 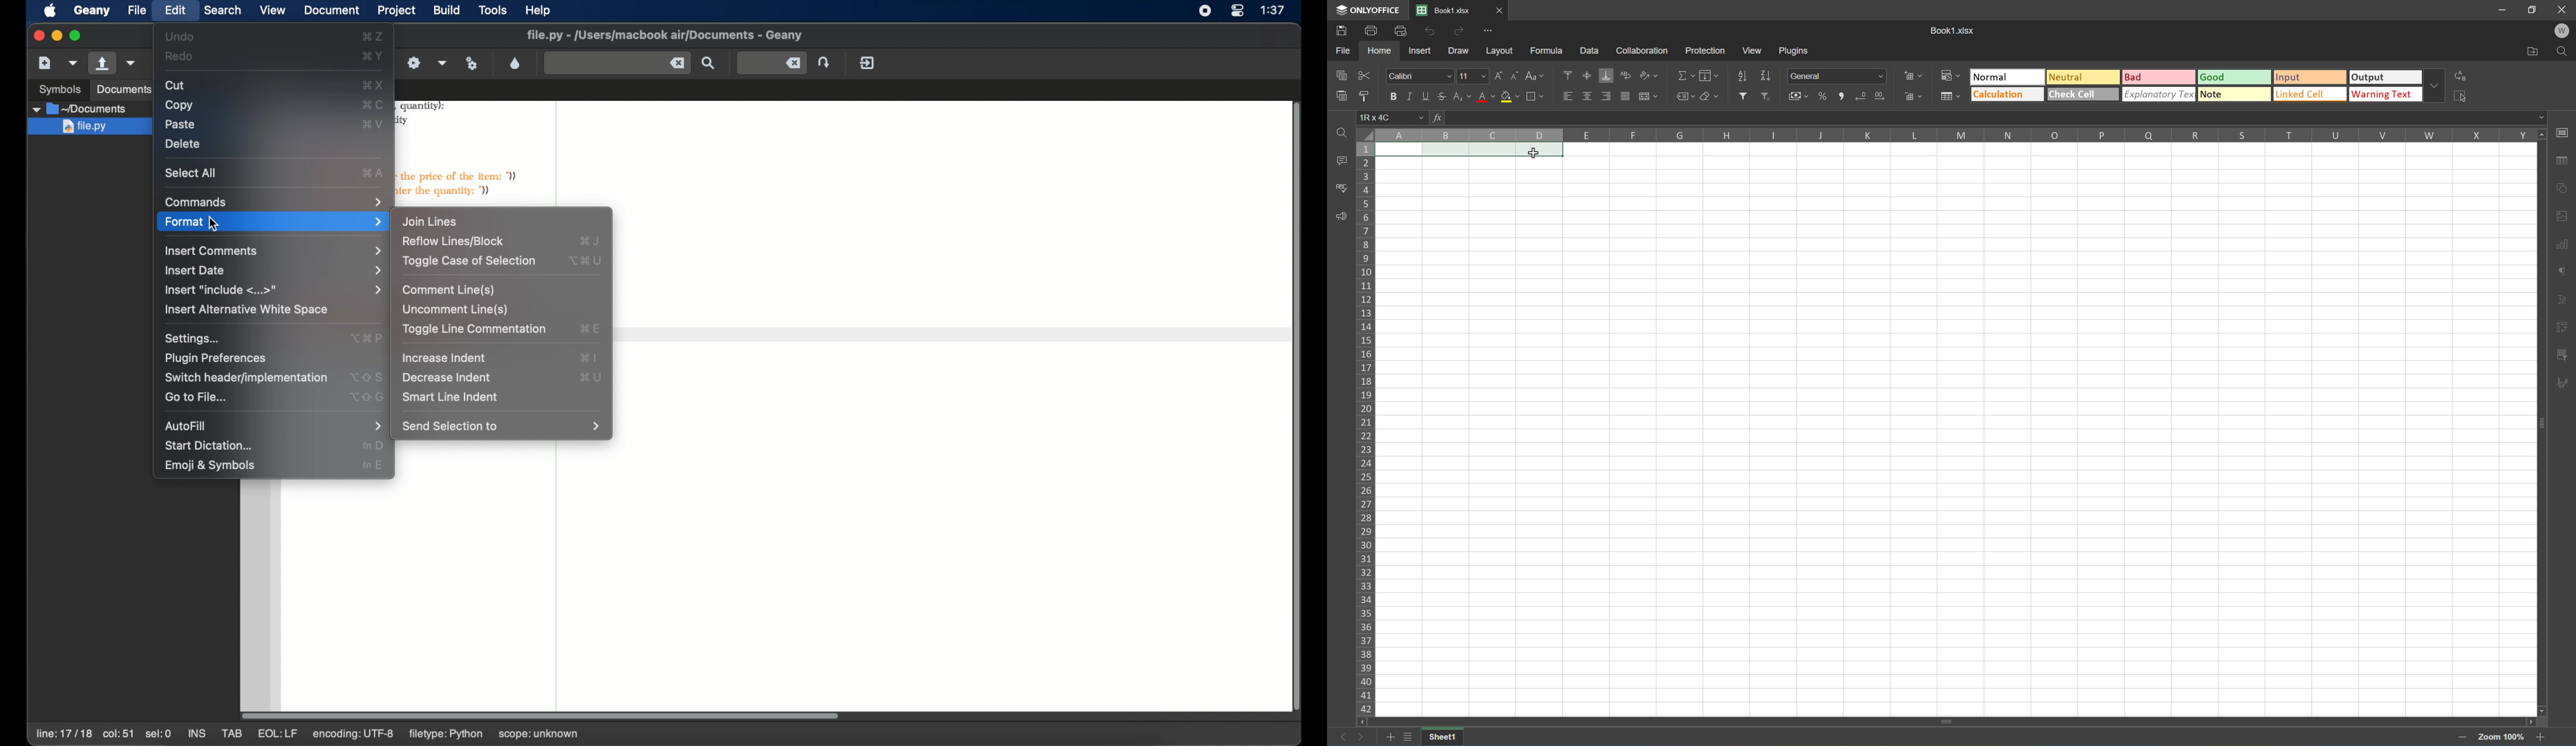 I want to click on sel:0, so click(x=158, y=734).